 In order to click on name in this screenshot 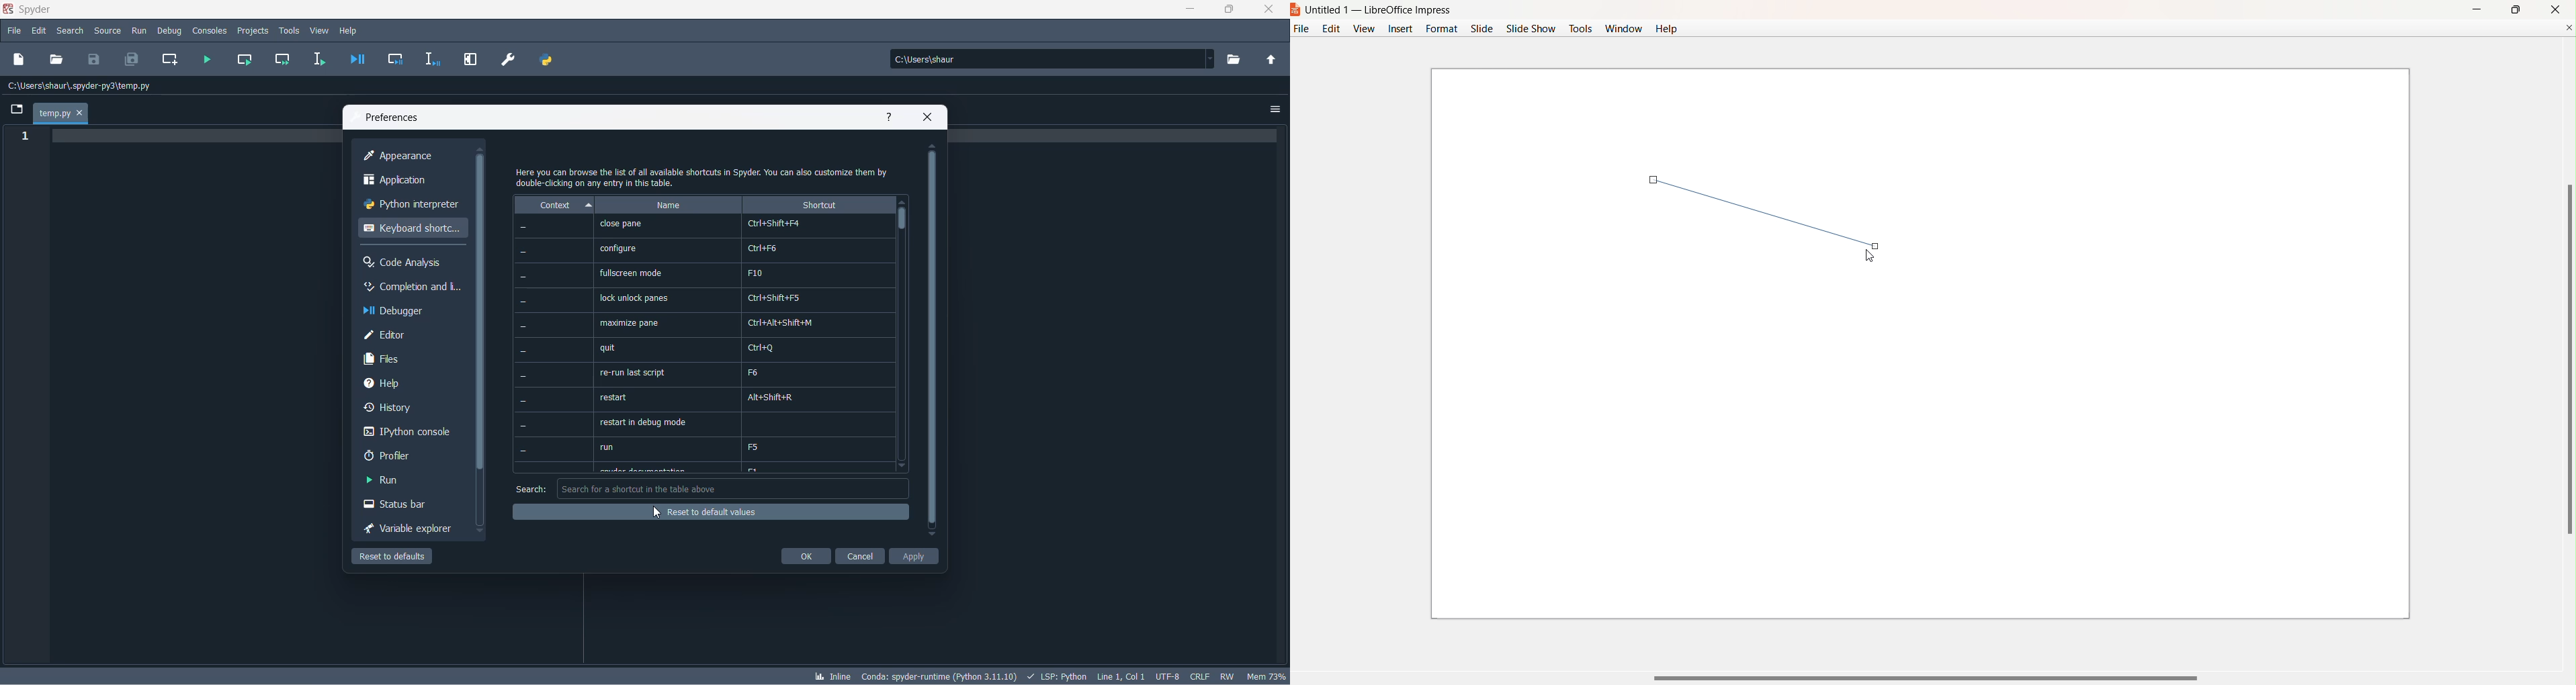, I will do `click(669, 203)`.